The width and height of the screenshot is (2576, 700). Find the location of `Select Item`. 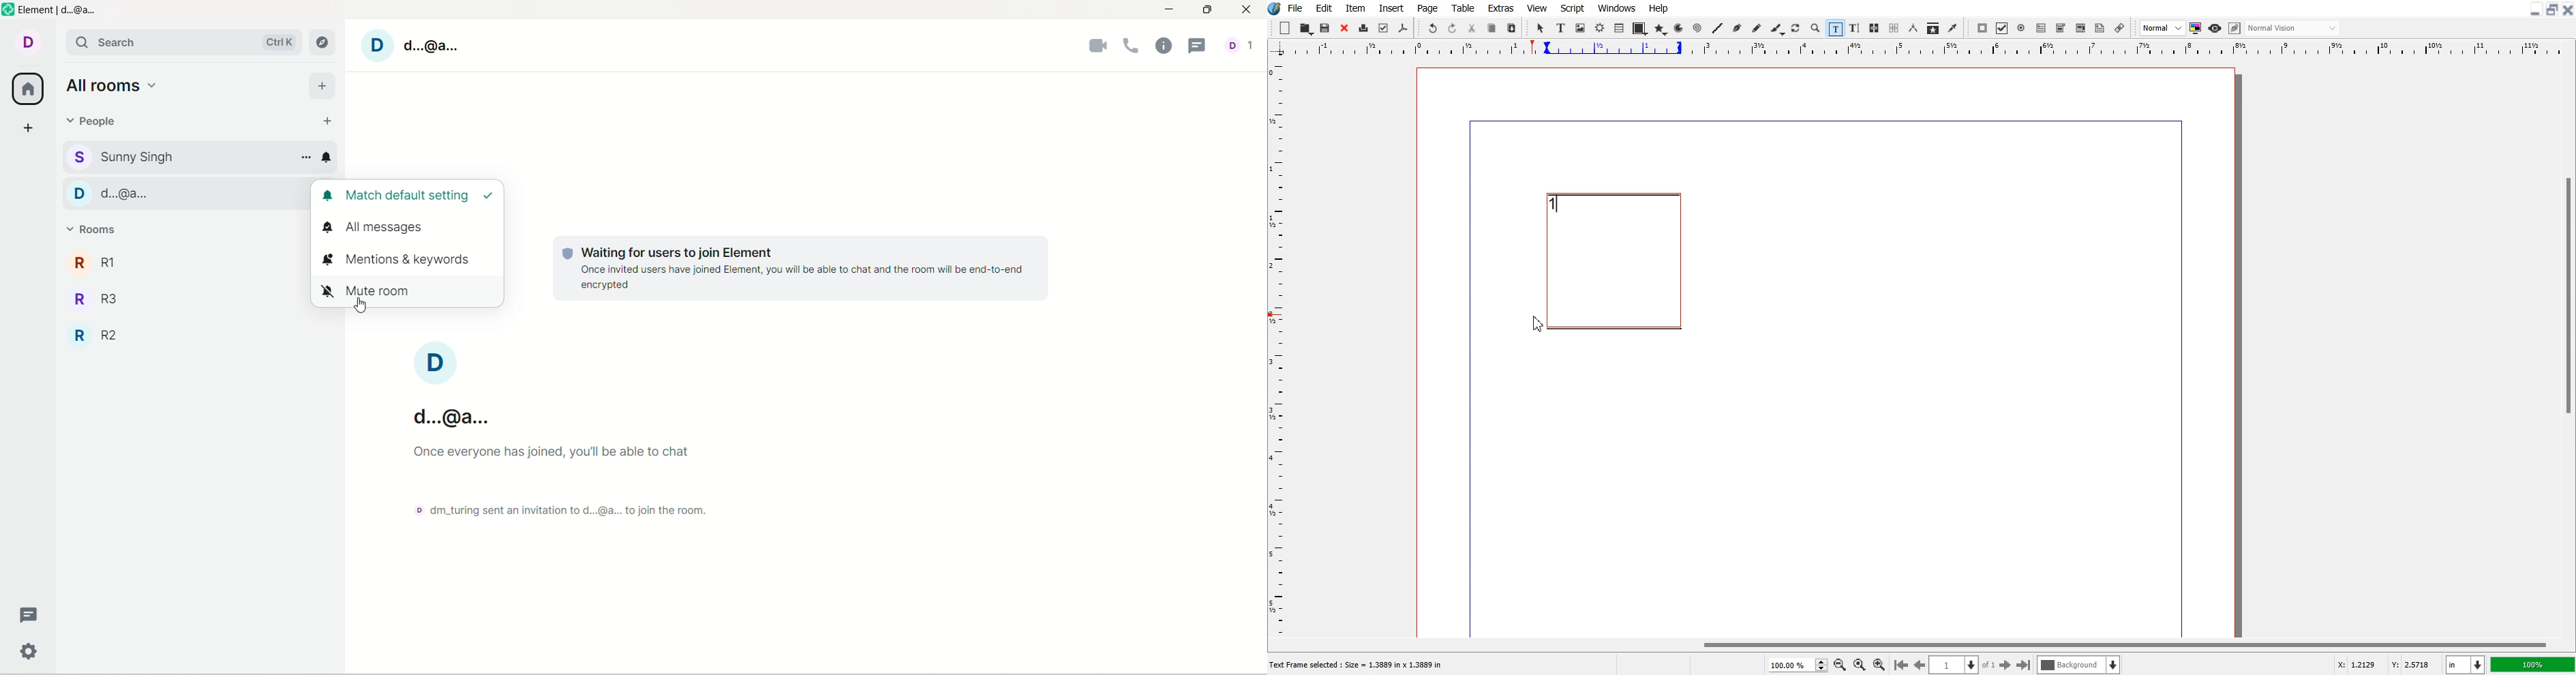

Select Item is located at coordinates (1542, 28).